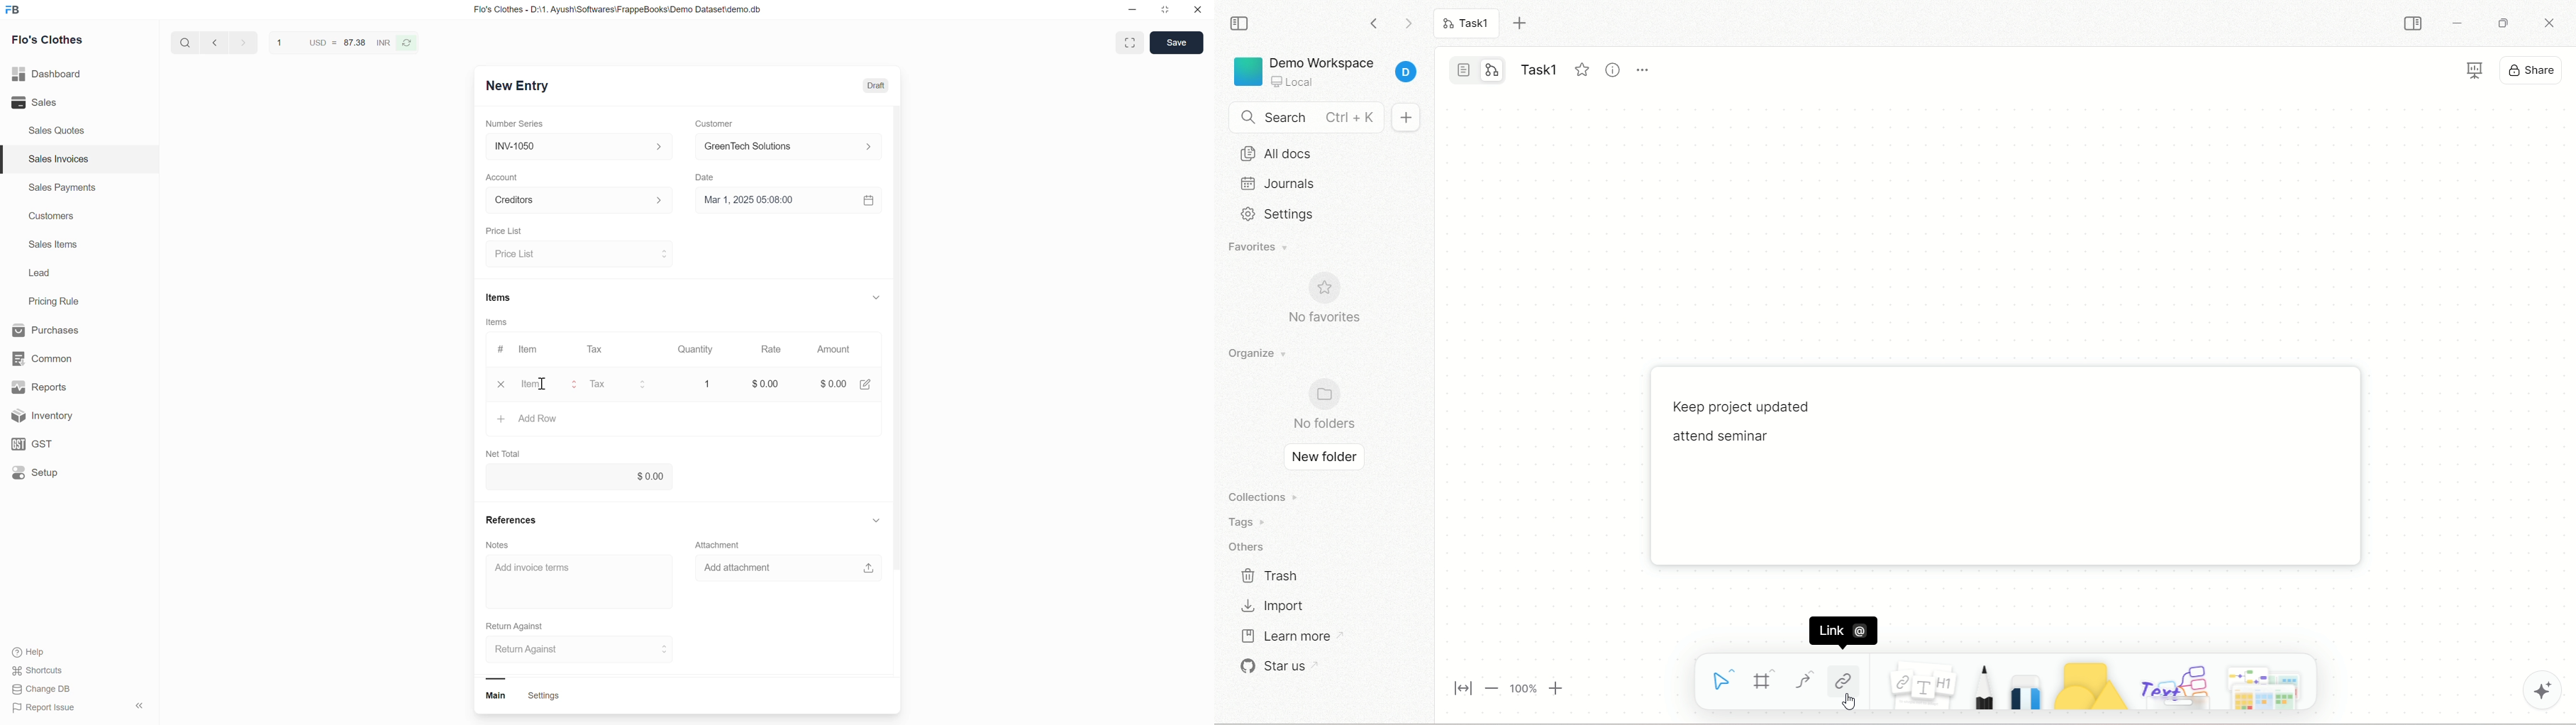 The image size is (2576, 728). Describe the element at coordinates (826, 384) in the screenshot. I see `amount ` at that location.